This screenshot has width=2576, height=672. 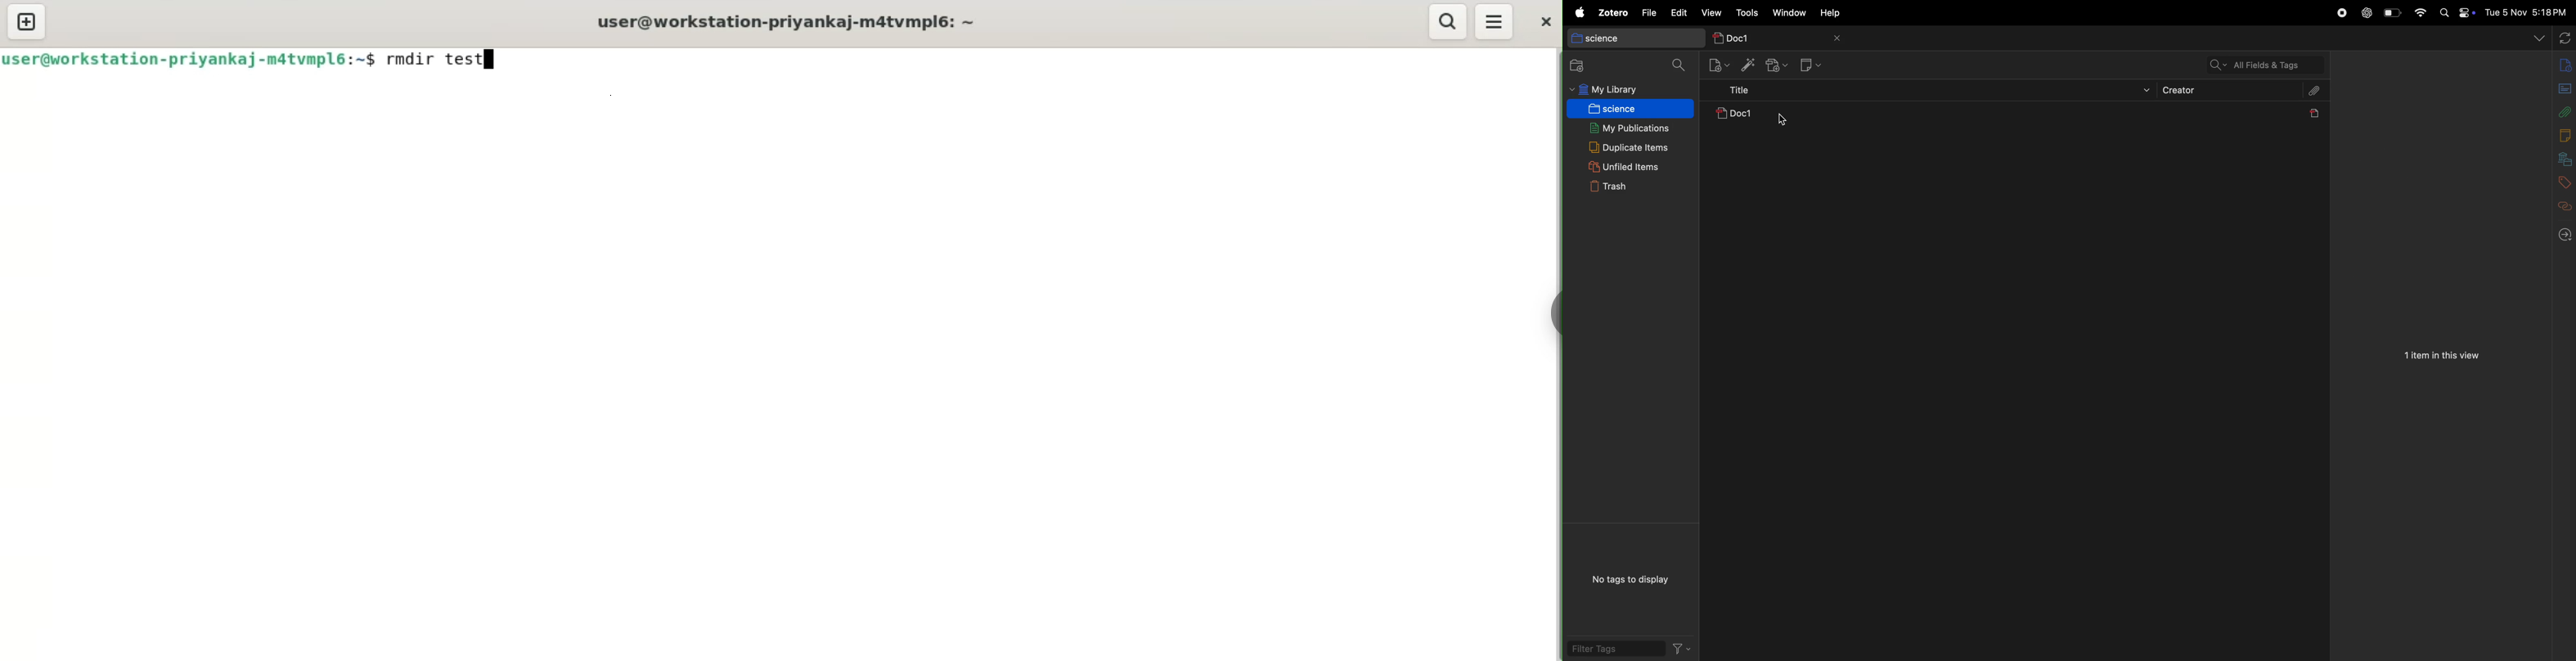 What do you see at coordinates (446, 59) in the screenshot?
I see `rmdir test` at bounding box center [446, 59].